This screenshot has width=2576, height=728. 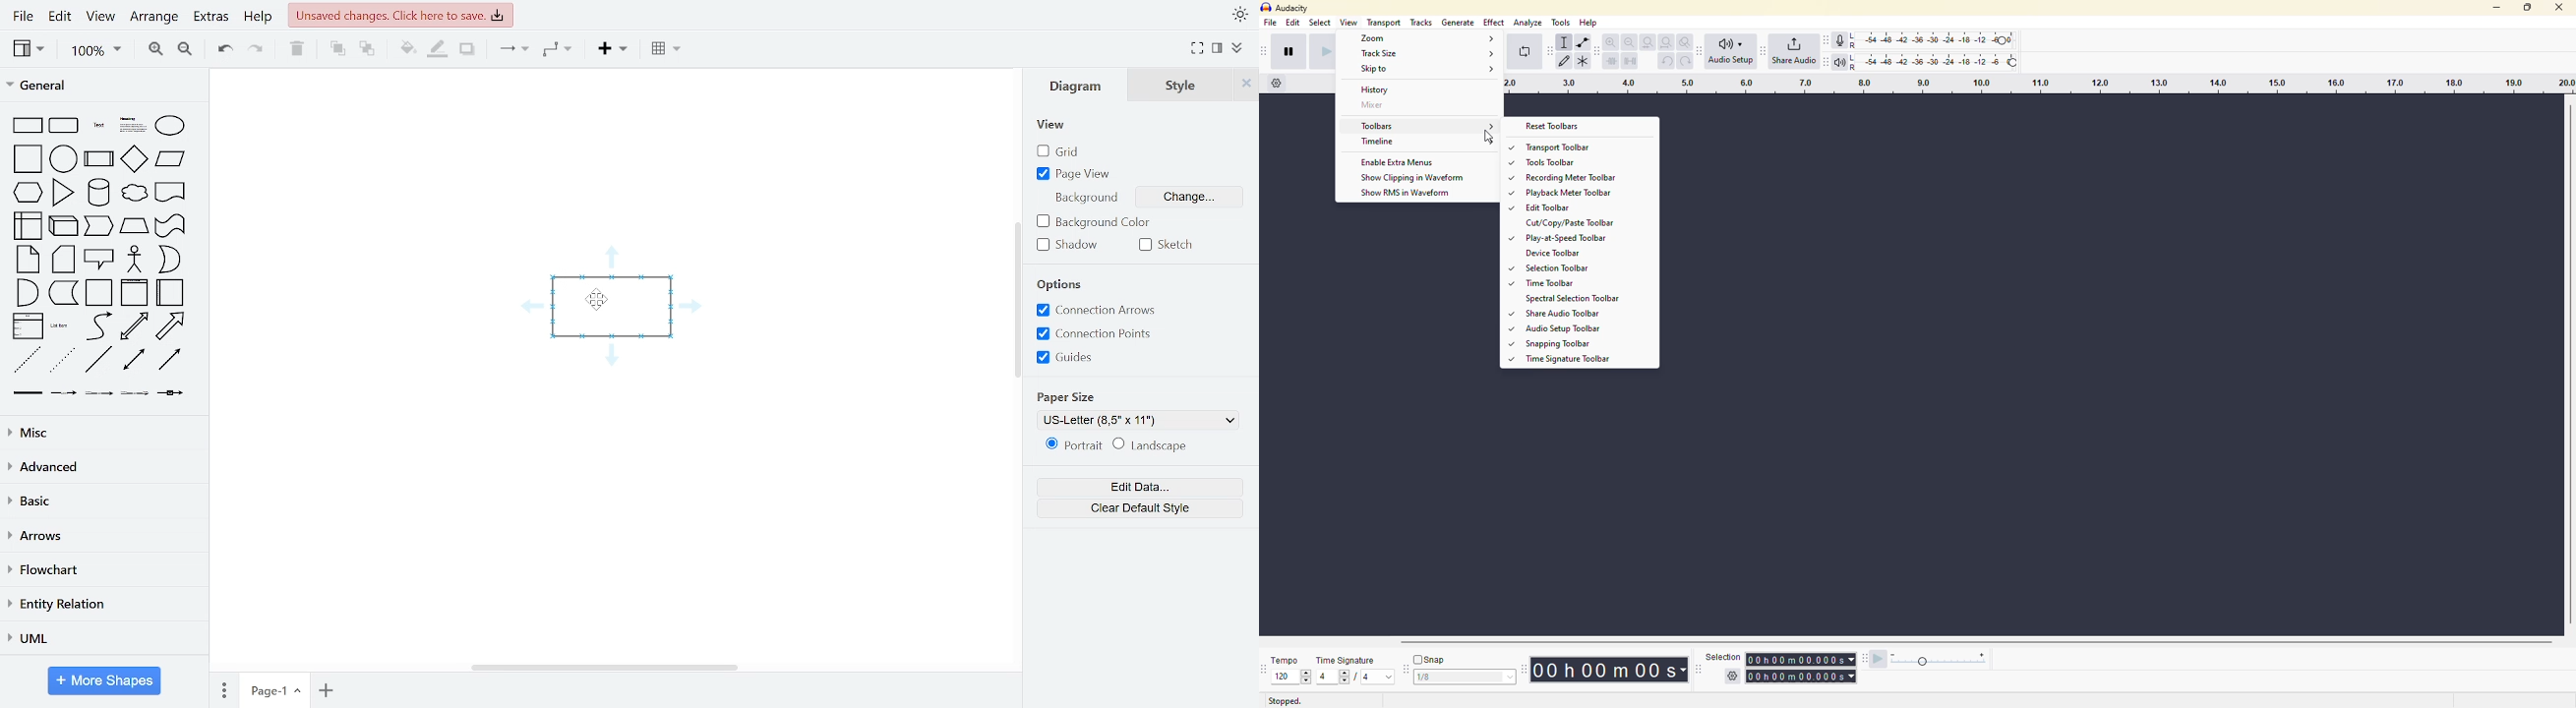 I want to click on recording meter toolbar, so click(x=1564, y=178).